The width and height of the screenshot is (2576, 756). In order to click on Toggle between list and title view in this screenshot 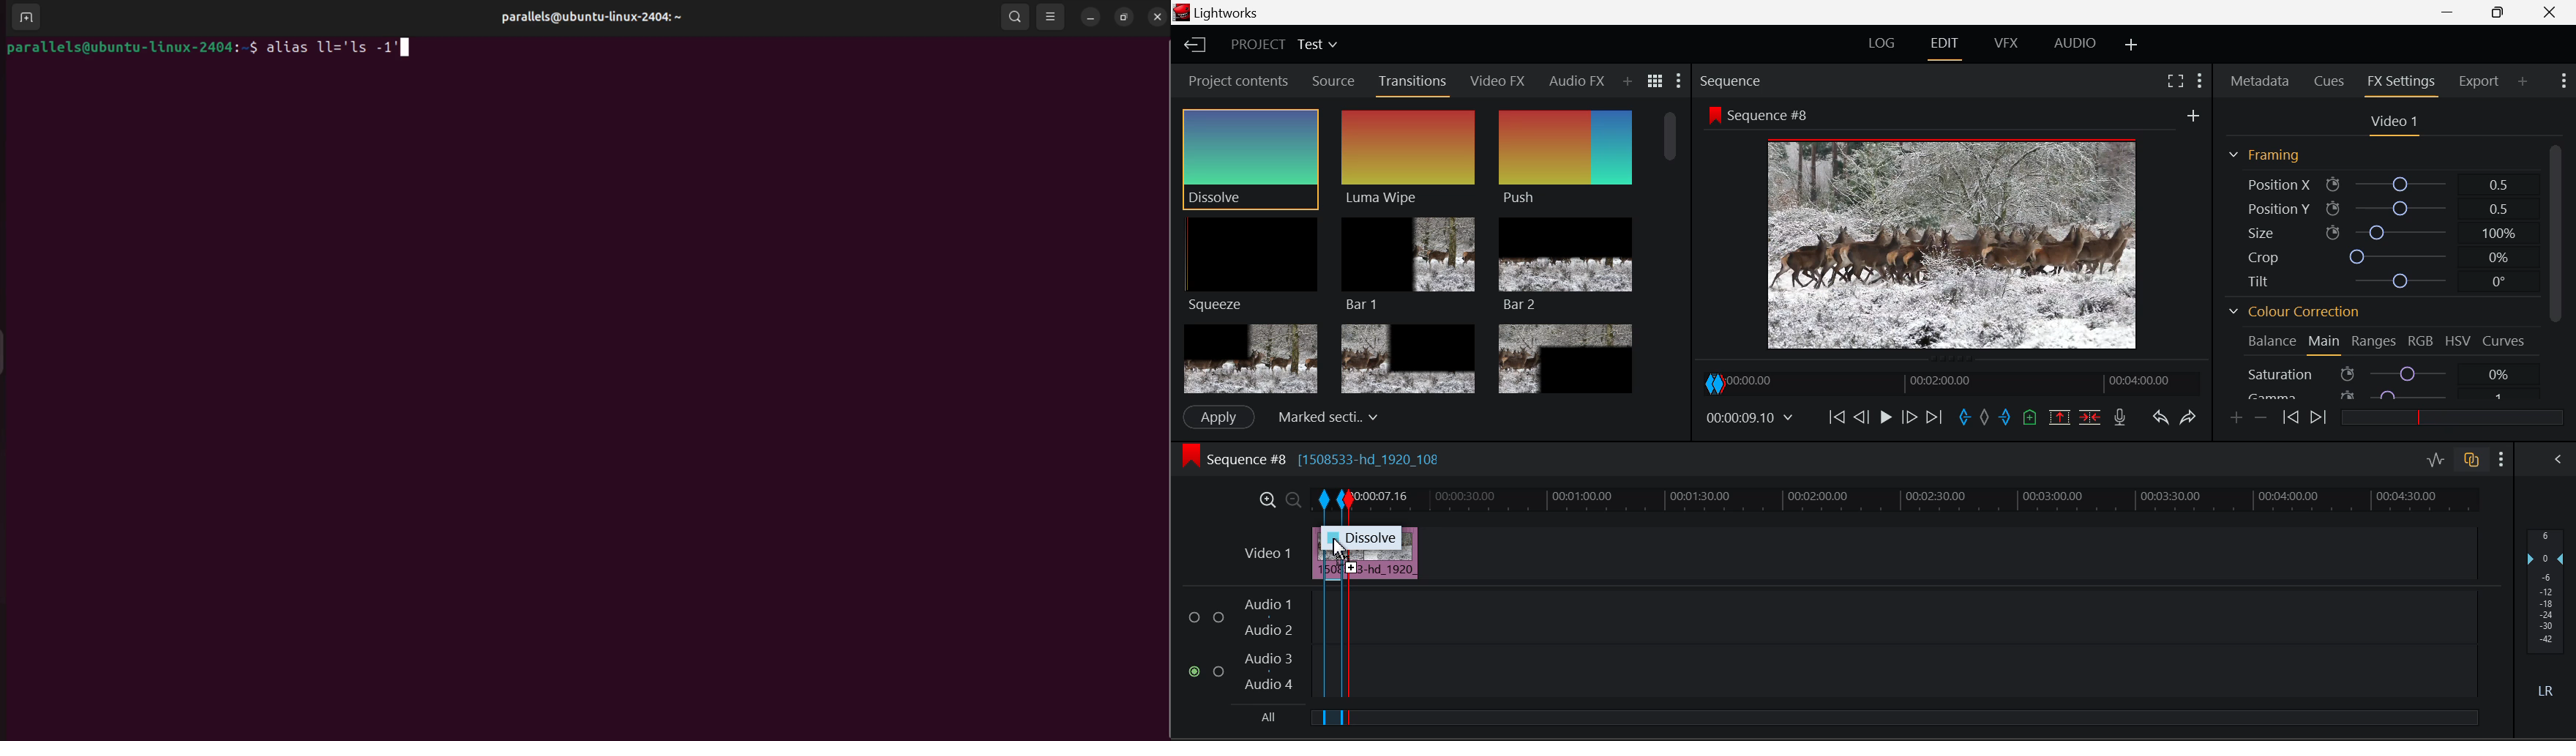, I will do `click(1655, 81)`.